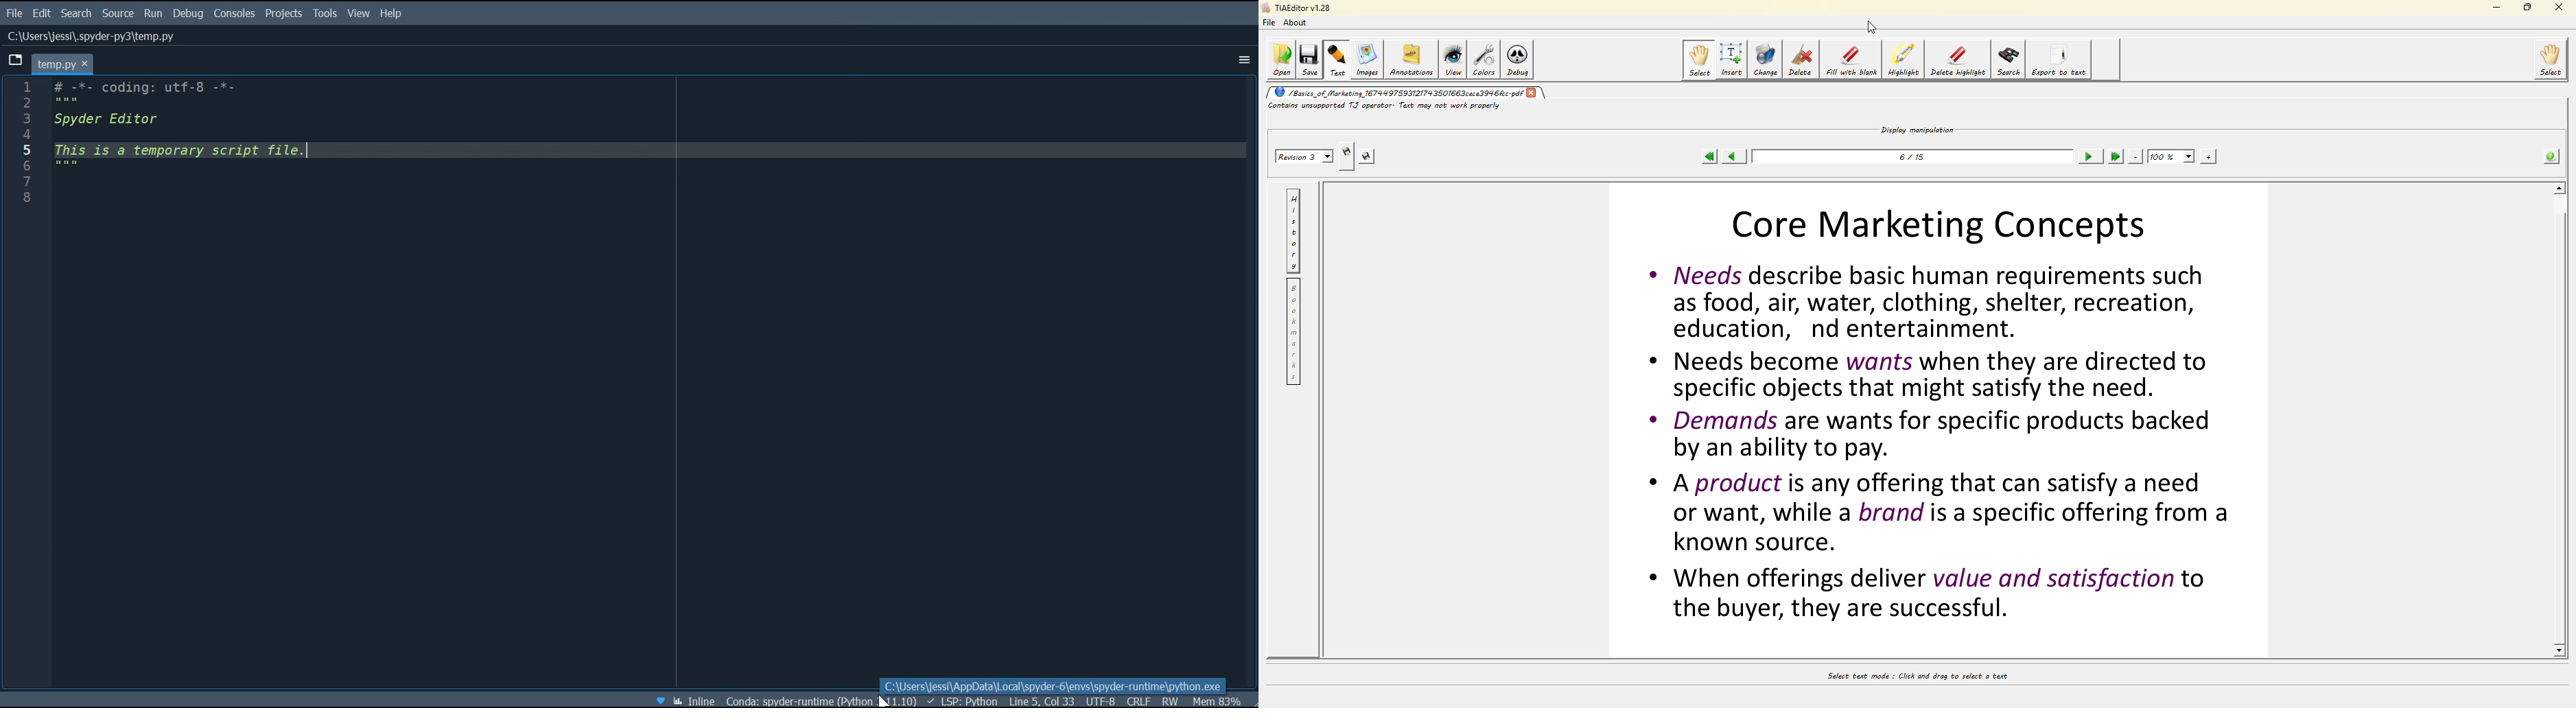 The image size is (2576, 728). I want to click on File Directory tooltip, so click(1053, 684).